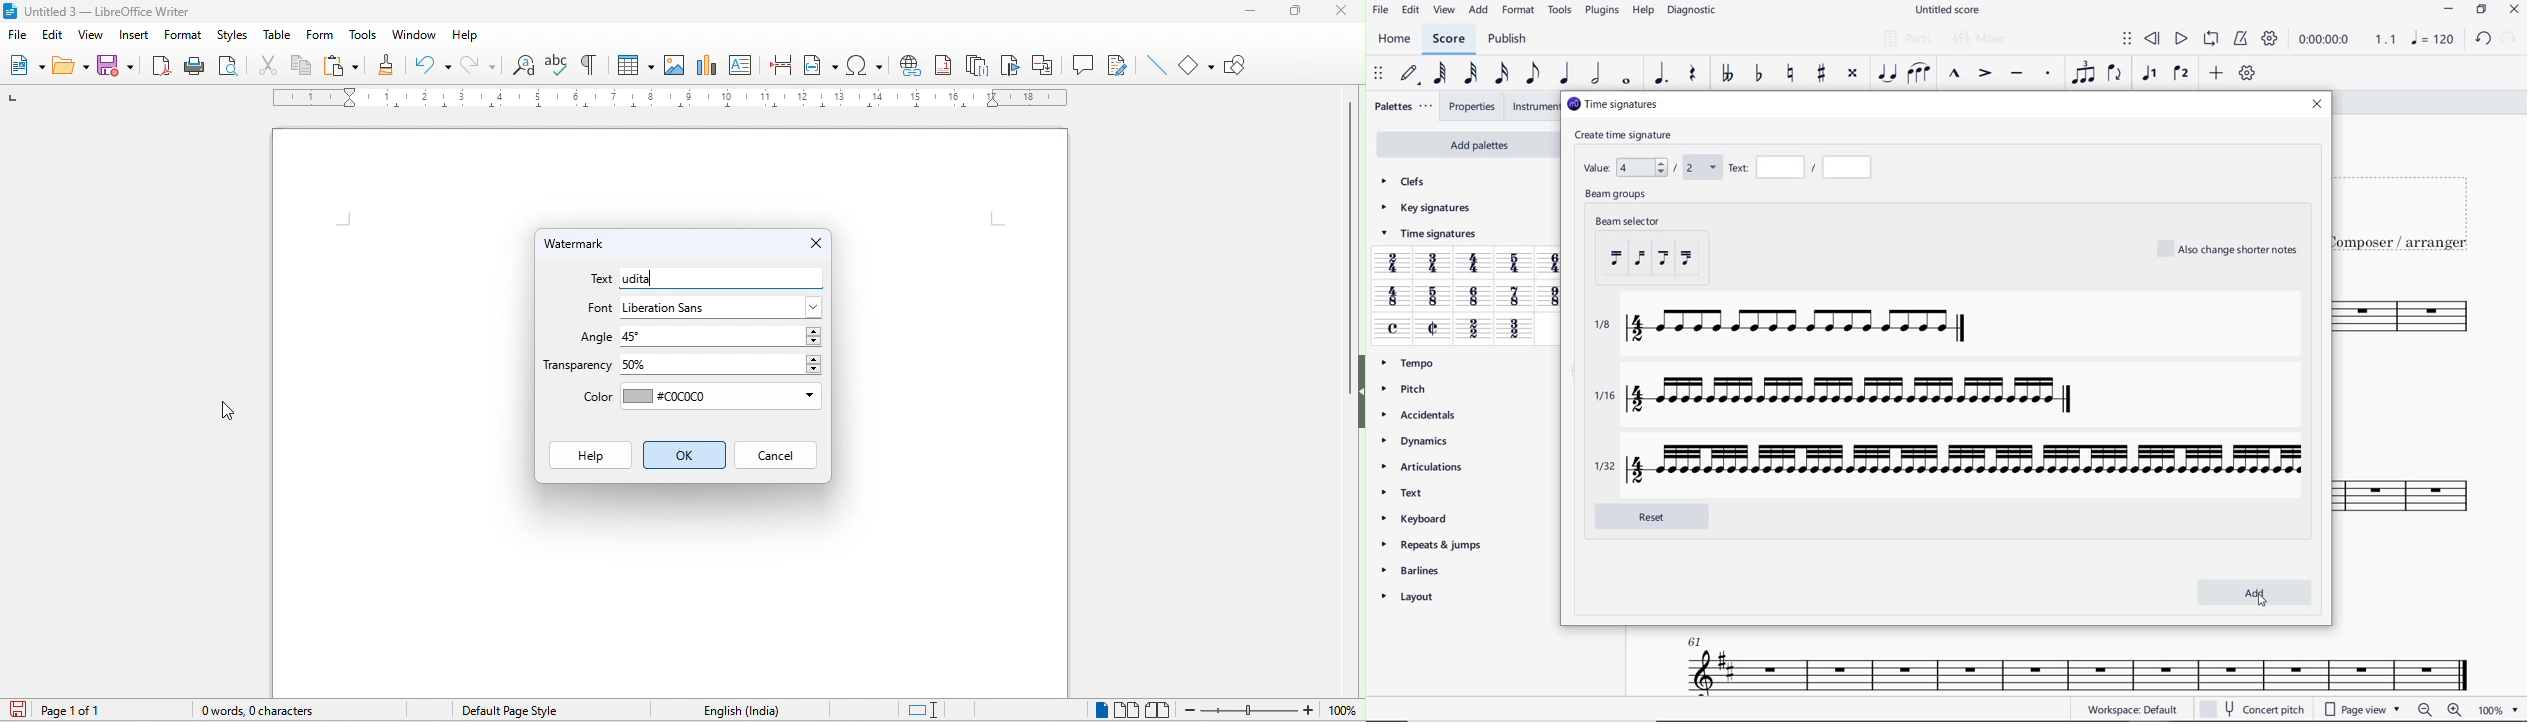  What do you see at coordinates (2082, 74) in the screenshot?
I see `TUPLET` at bounding box center [2082, 74].